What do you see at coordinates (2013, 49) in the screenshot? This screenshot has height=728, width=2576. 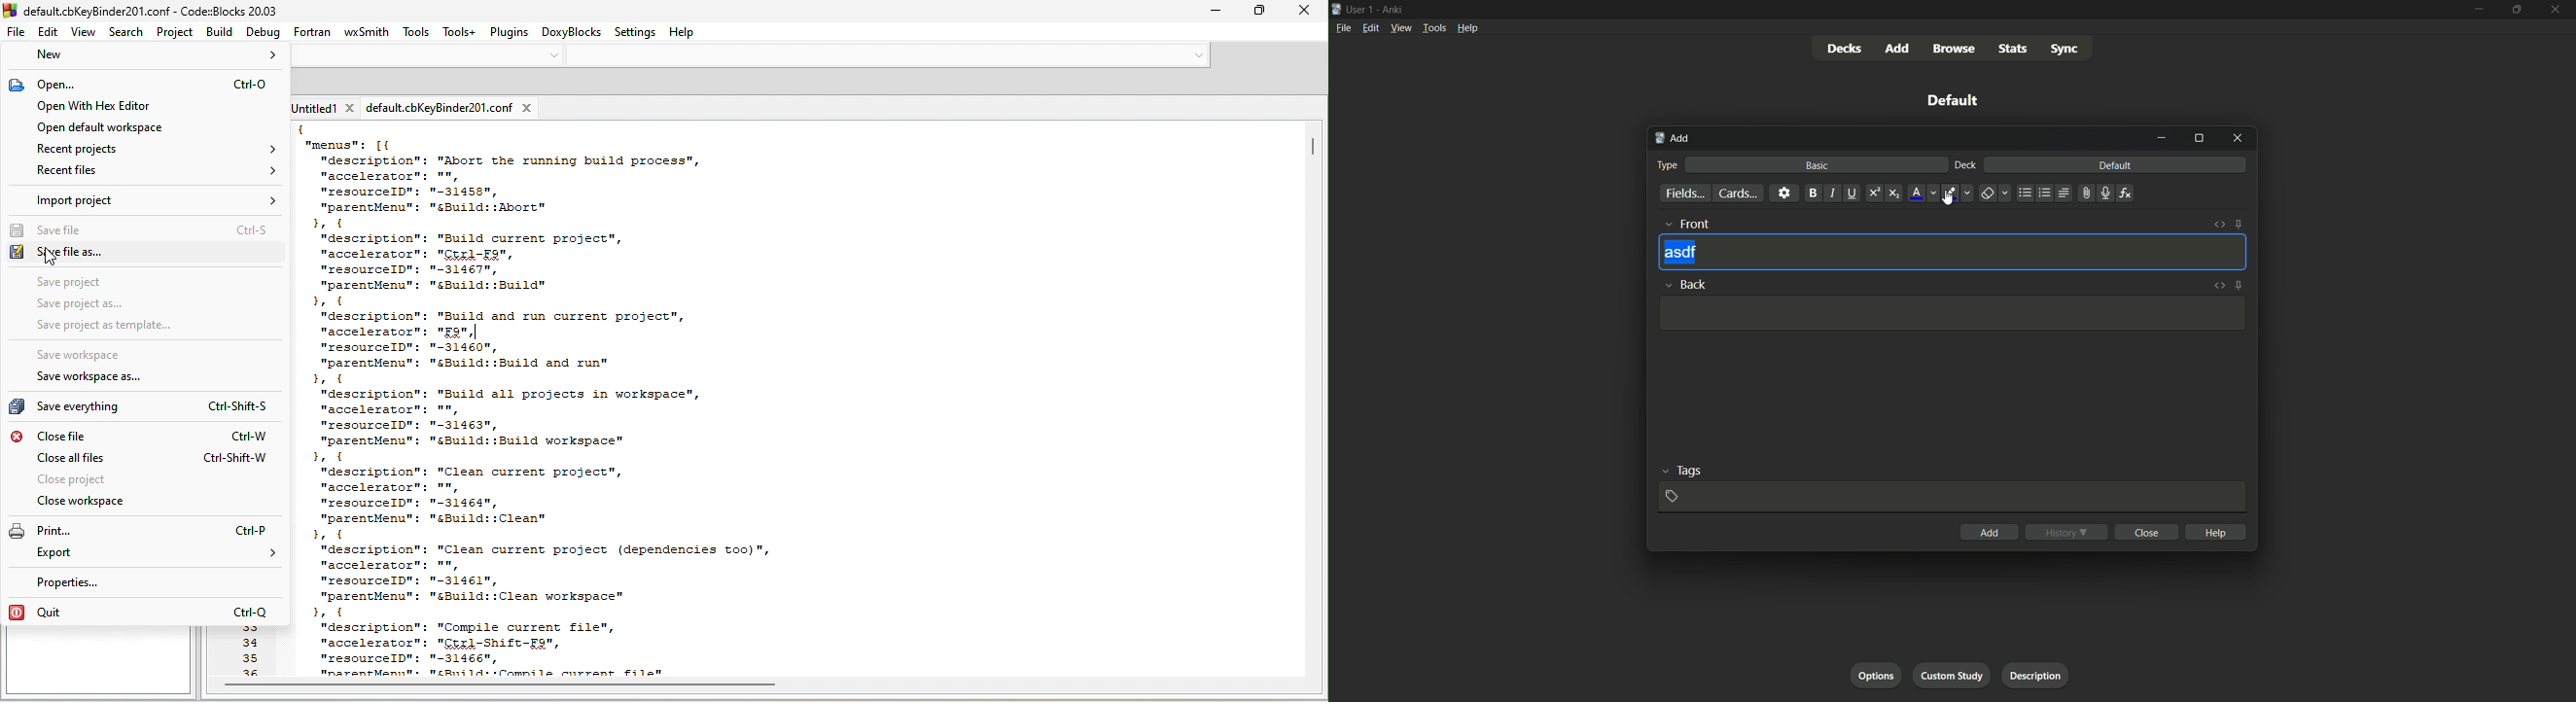 I see `stats` at bounding box center [2013, 49].